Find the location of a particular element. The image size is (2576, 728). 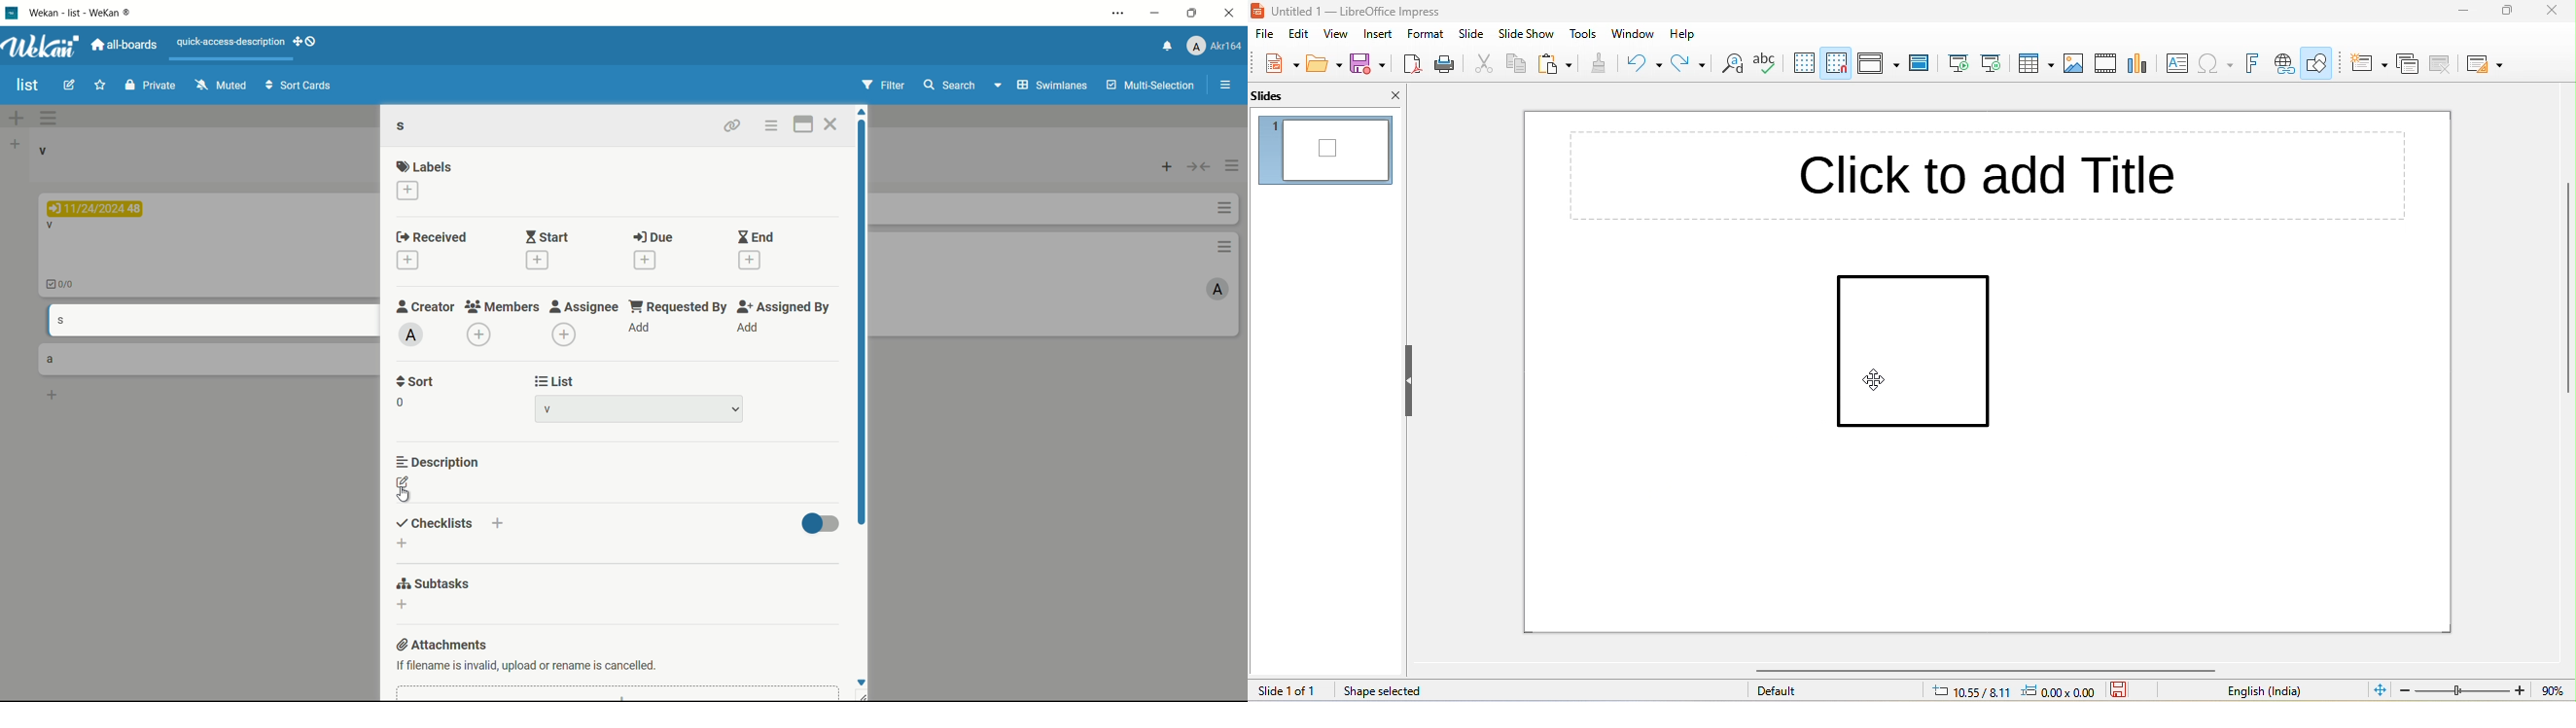

spelling is located at coordinates (1767, 63).